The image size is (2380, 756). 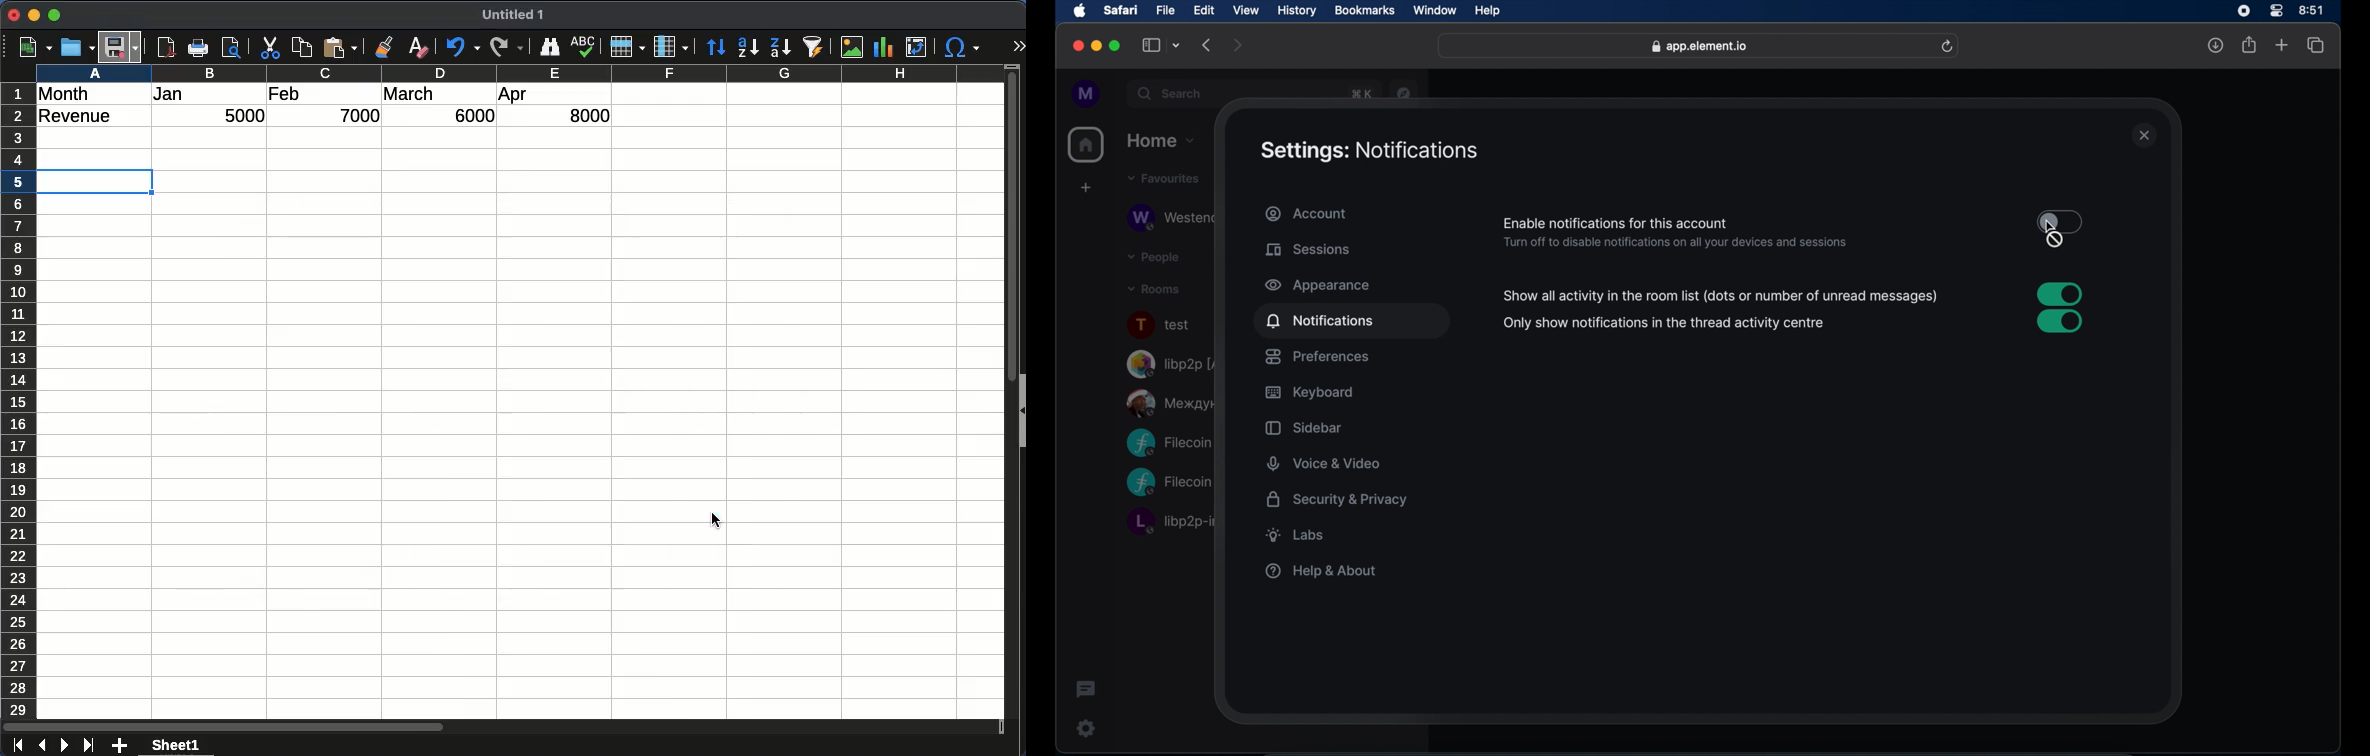 I want to click on clone formatting, so click(x=388, y=47).